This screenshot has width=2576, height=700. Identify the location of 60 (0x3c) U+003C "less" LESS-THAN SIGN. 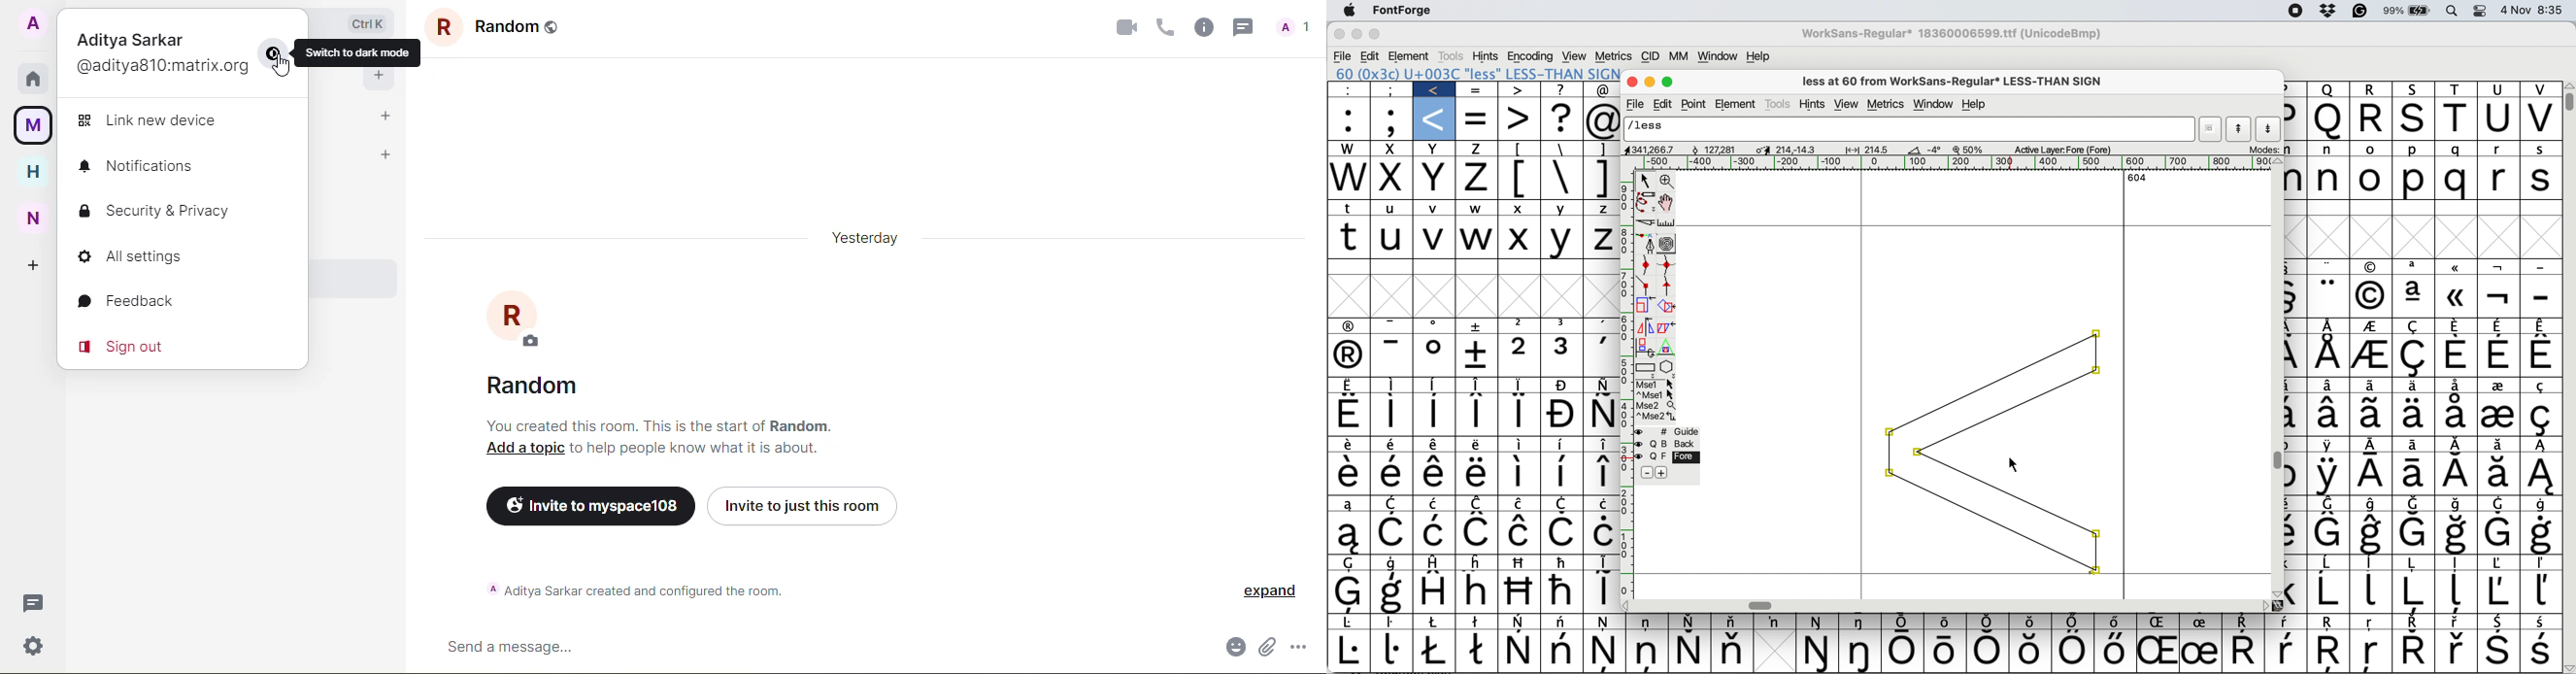
(1477, 73).